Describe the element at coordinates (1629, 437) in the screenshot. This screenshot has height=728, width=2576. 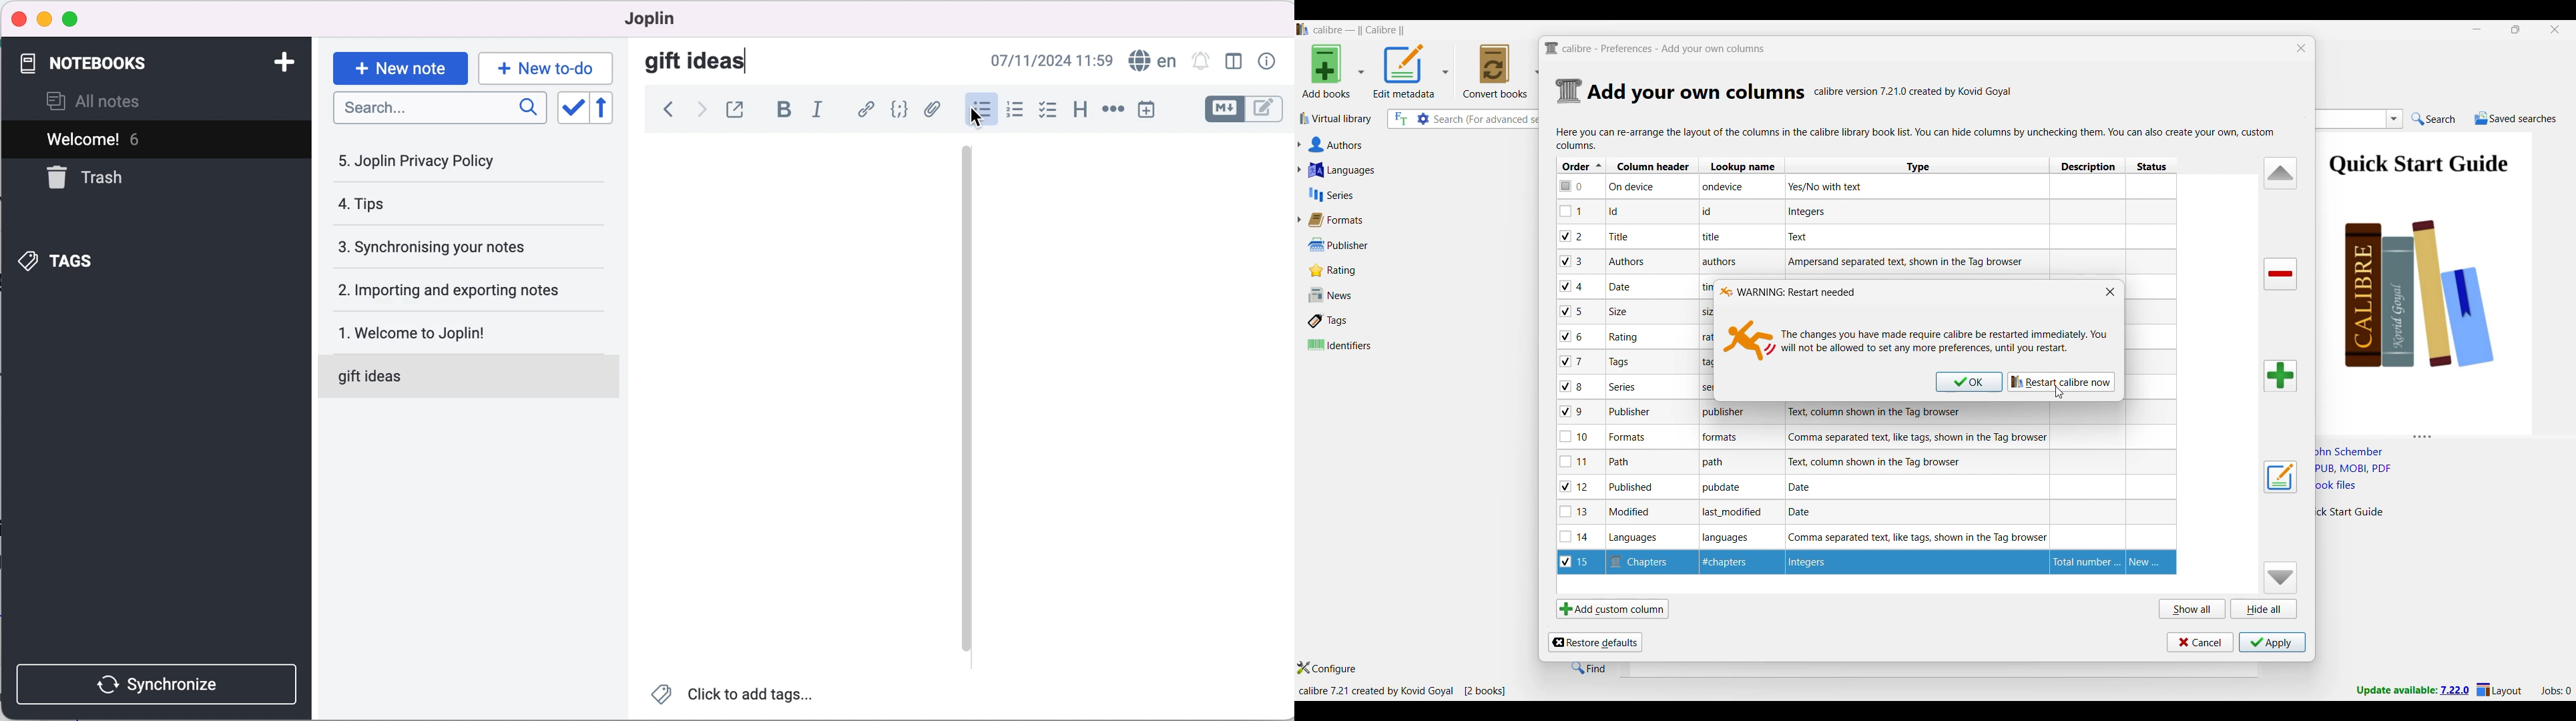
I see `Note` at that location.